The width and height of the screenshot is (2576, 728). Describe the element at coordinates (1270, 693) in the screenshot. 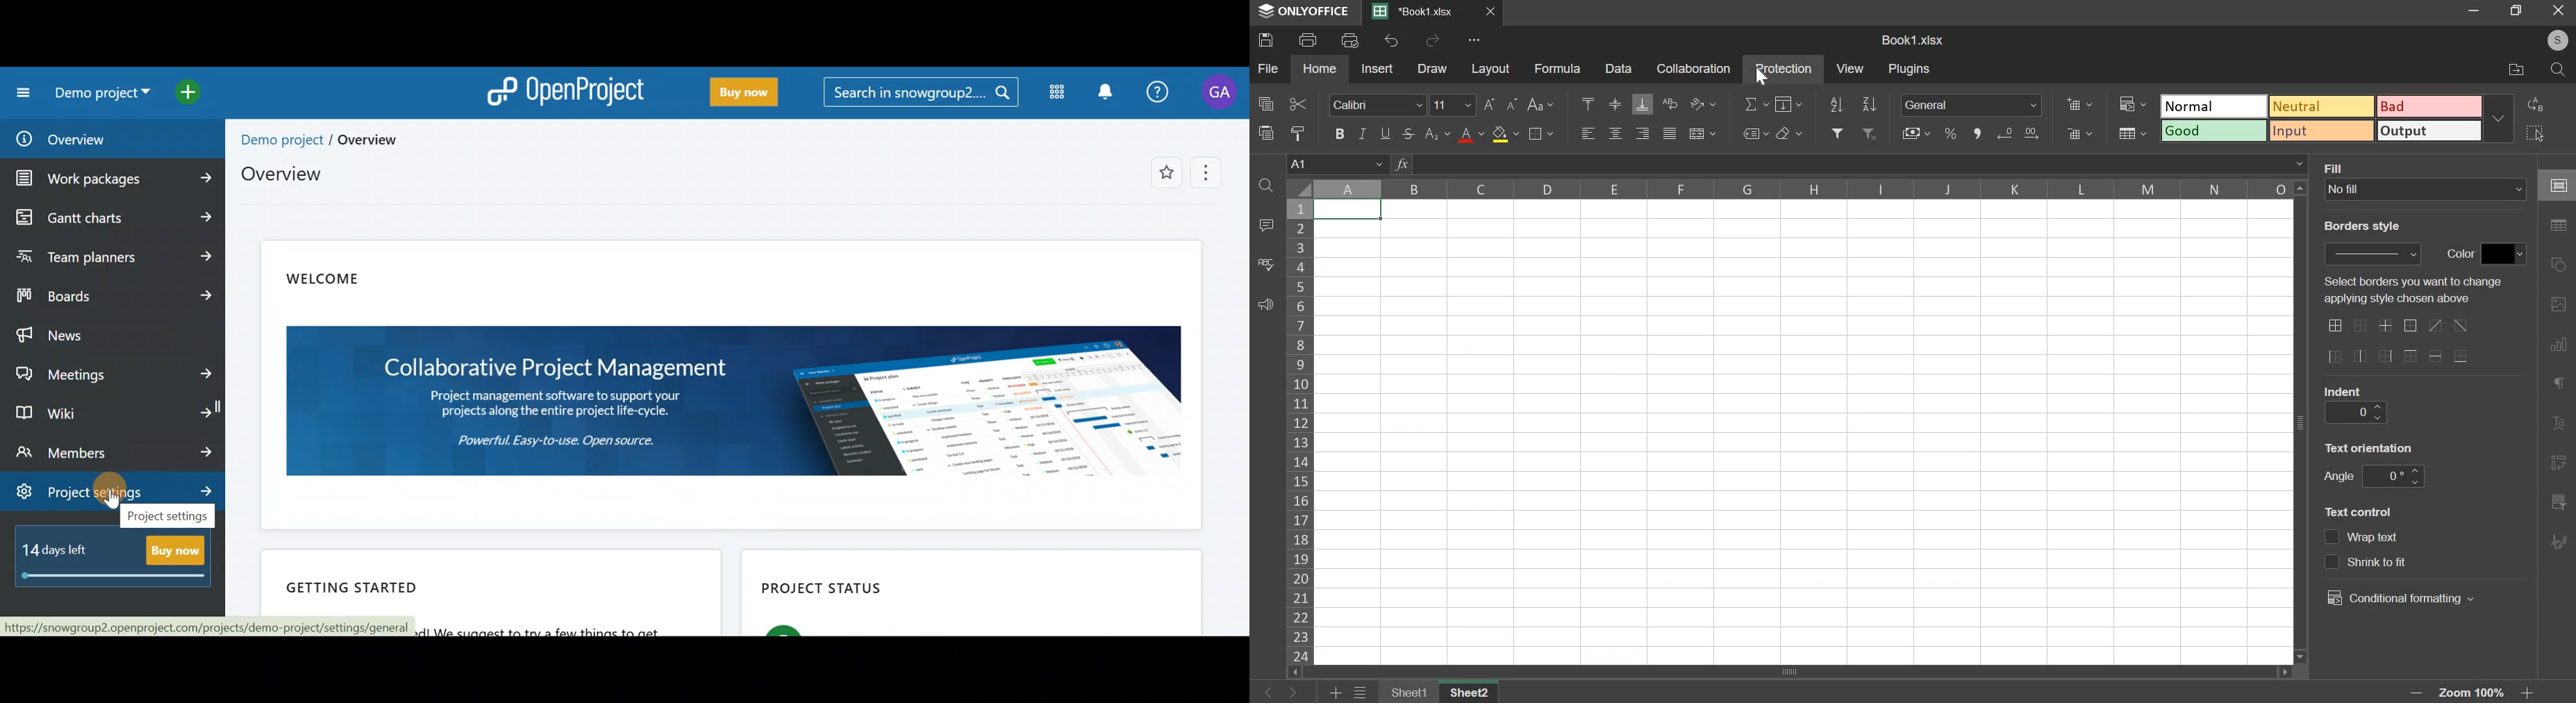

I see `left` at that location.